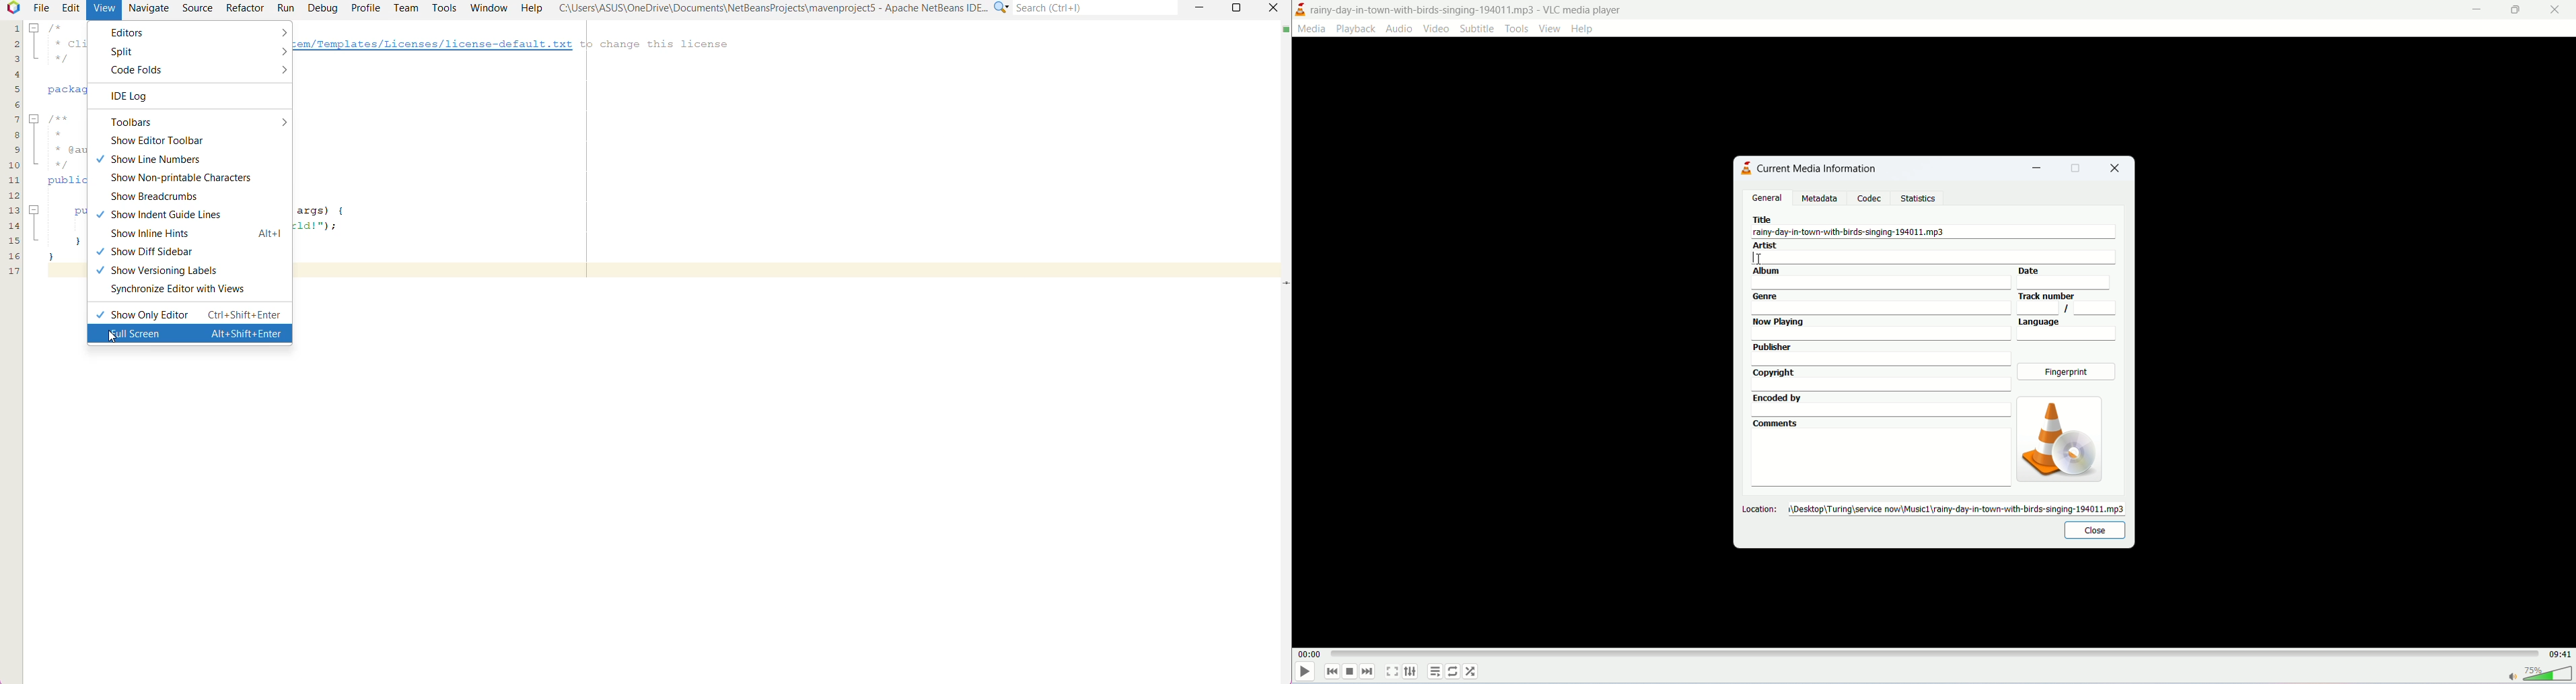 The image size is (2576, 700). I want to click on current media information, so click(1817, 168).